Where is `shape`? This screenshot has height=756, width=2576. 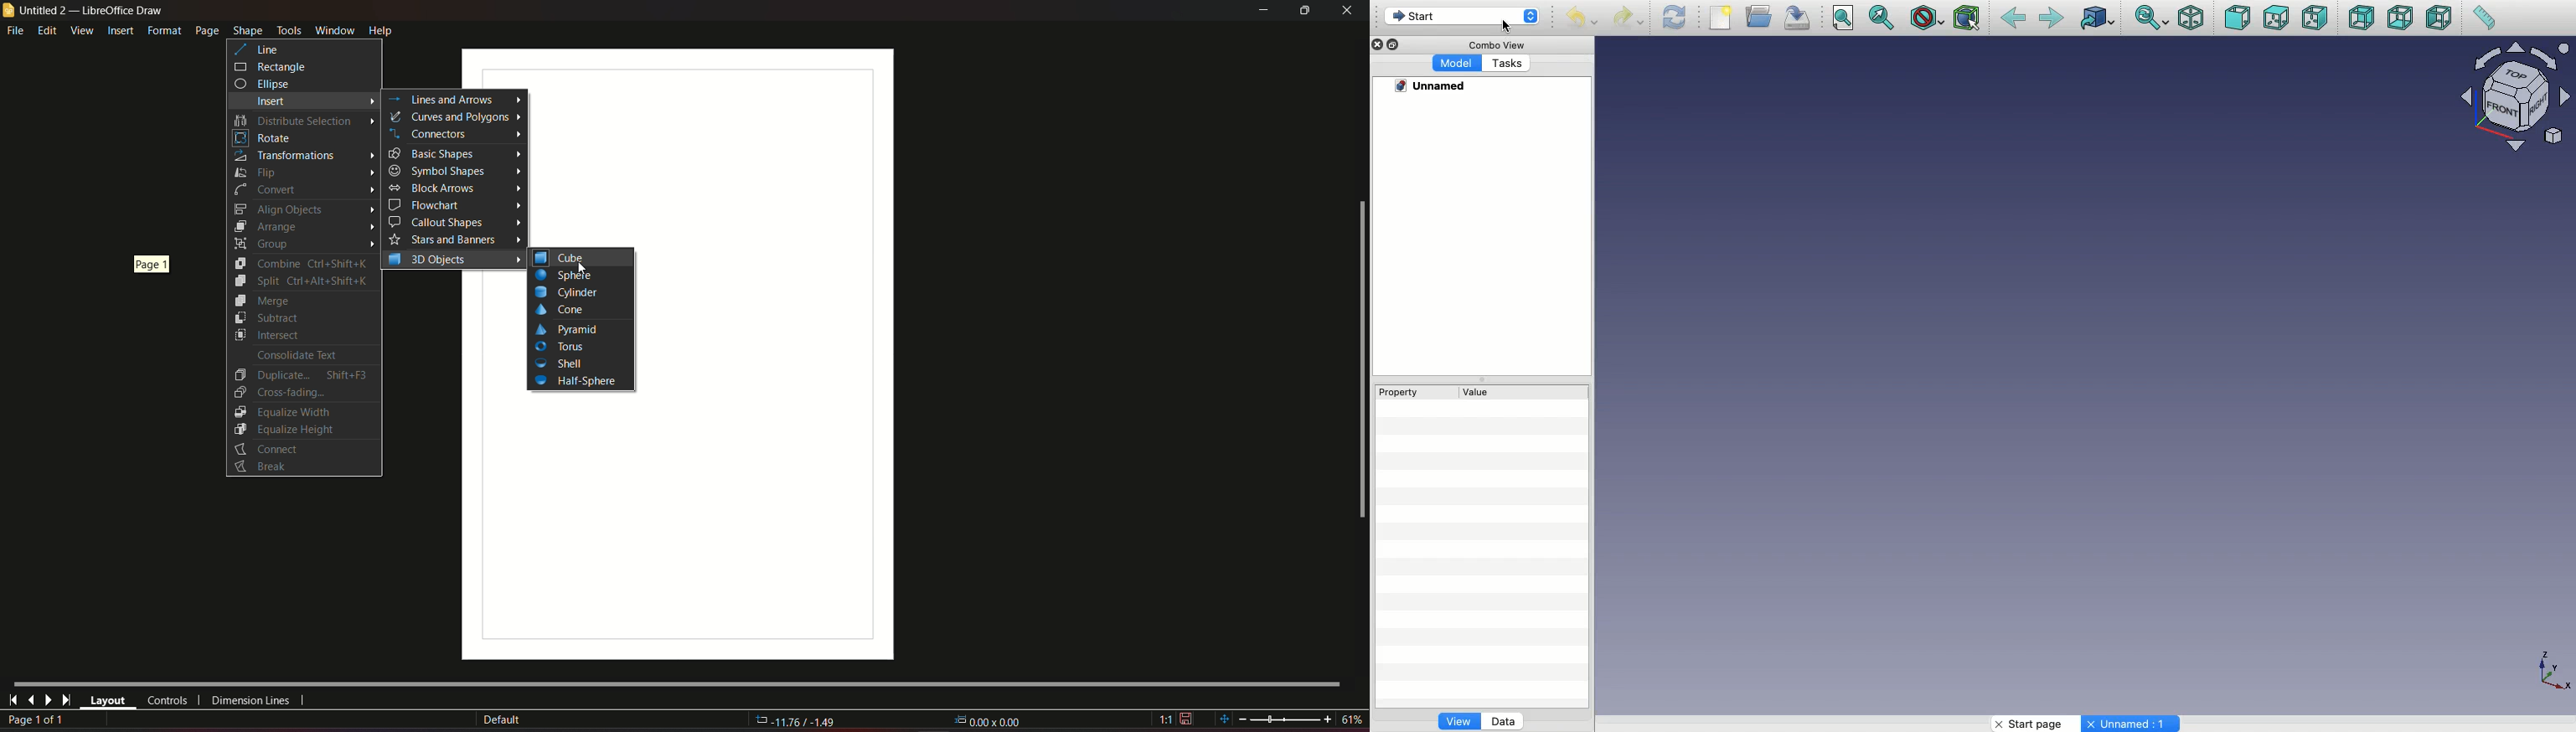
shape is located at coordinates (247, 29).